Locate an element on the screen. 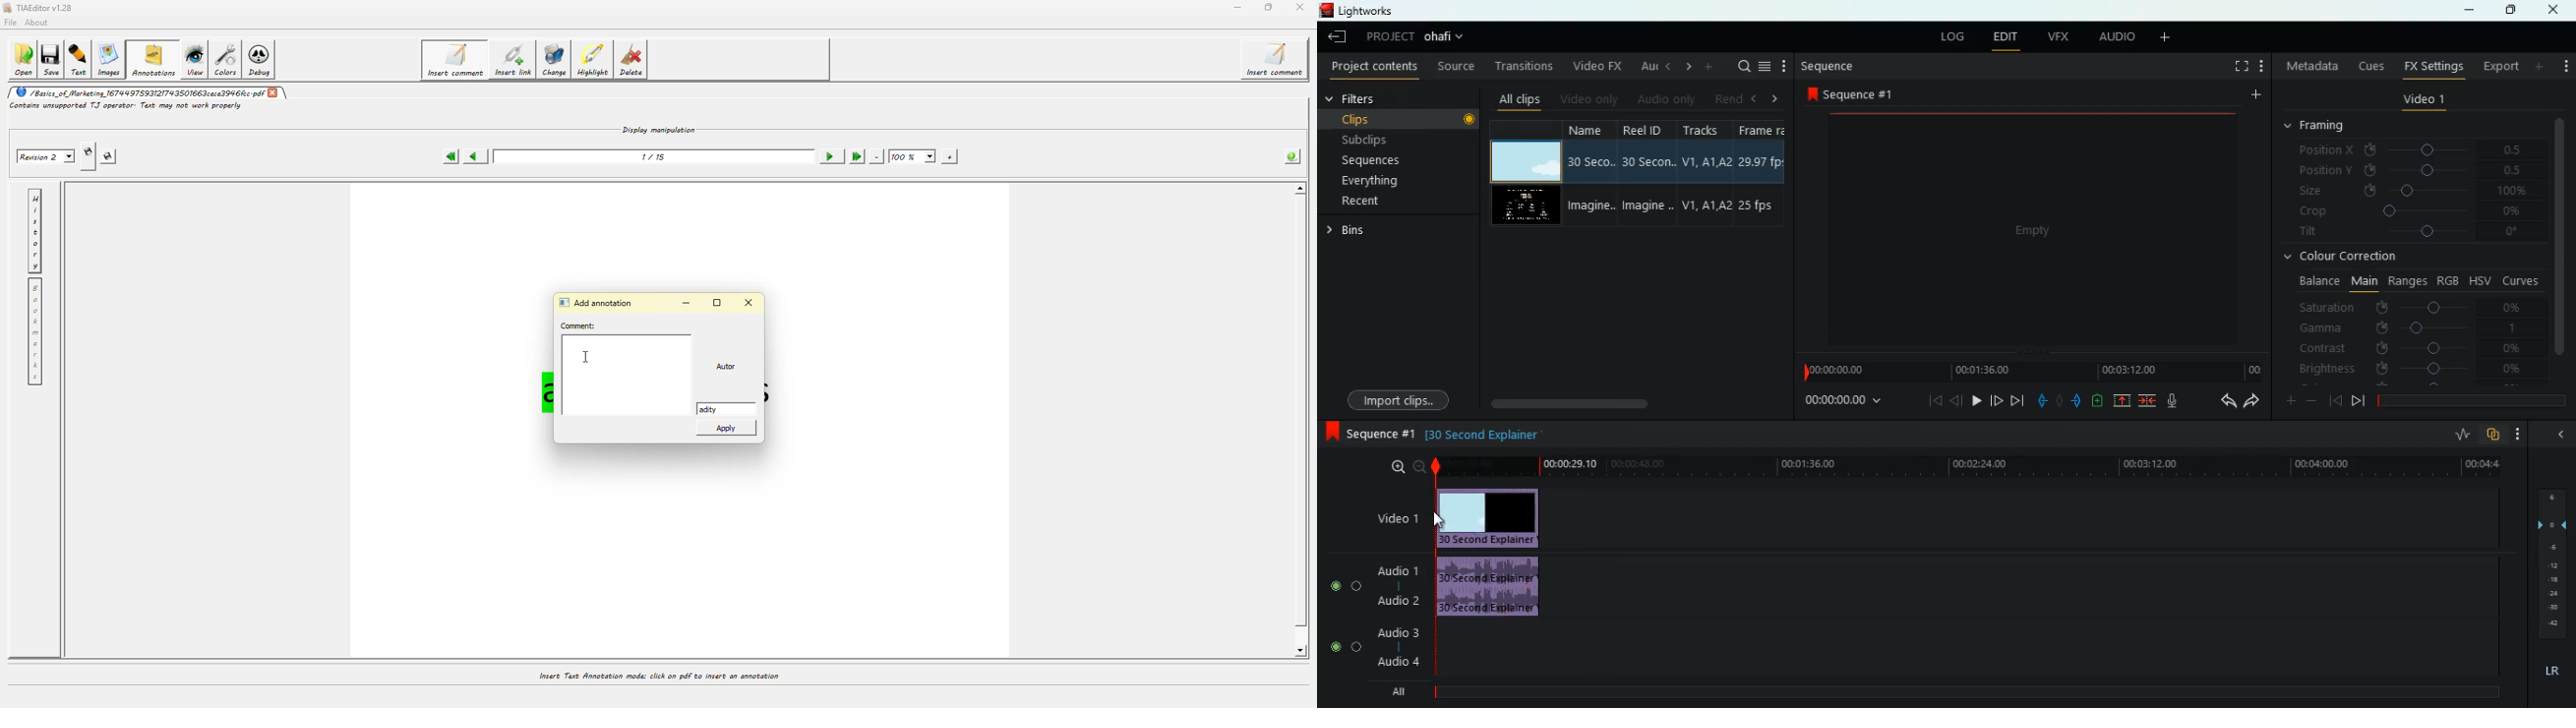  sequence is located at coordinates (1367, 432).